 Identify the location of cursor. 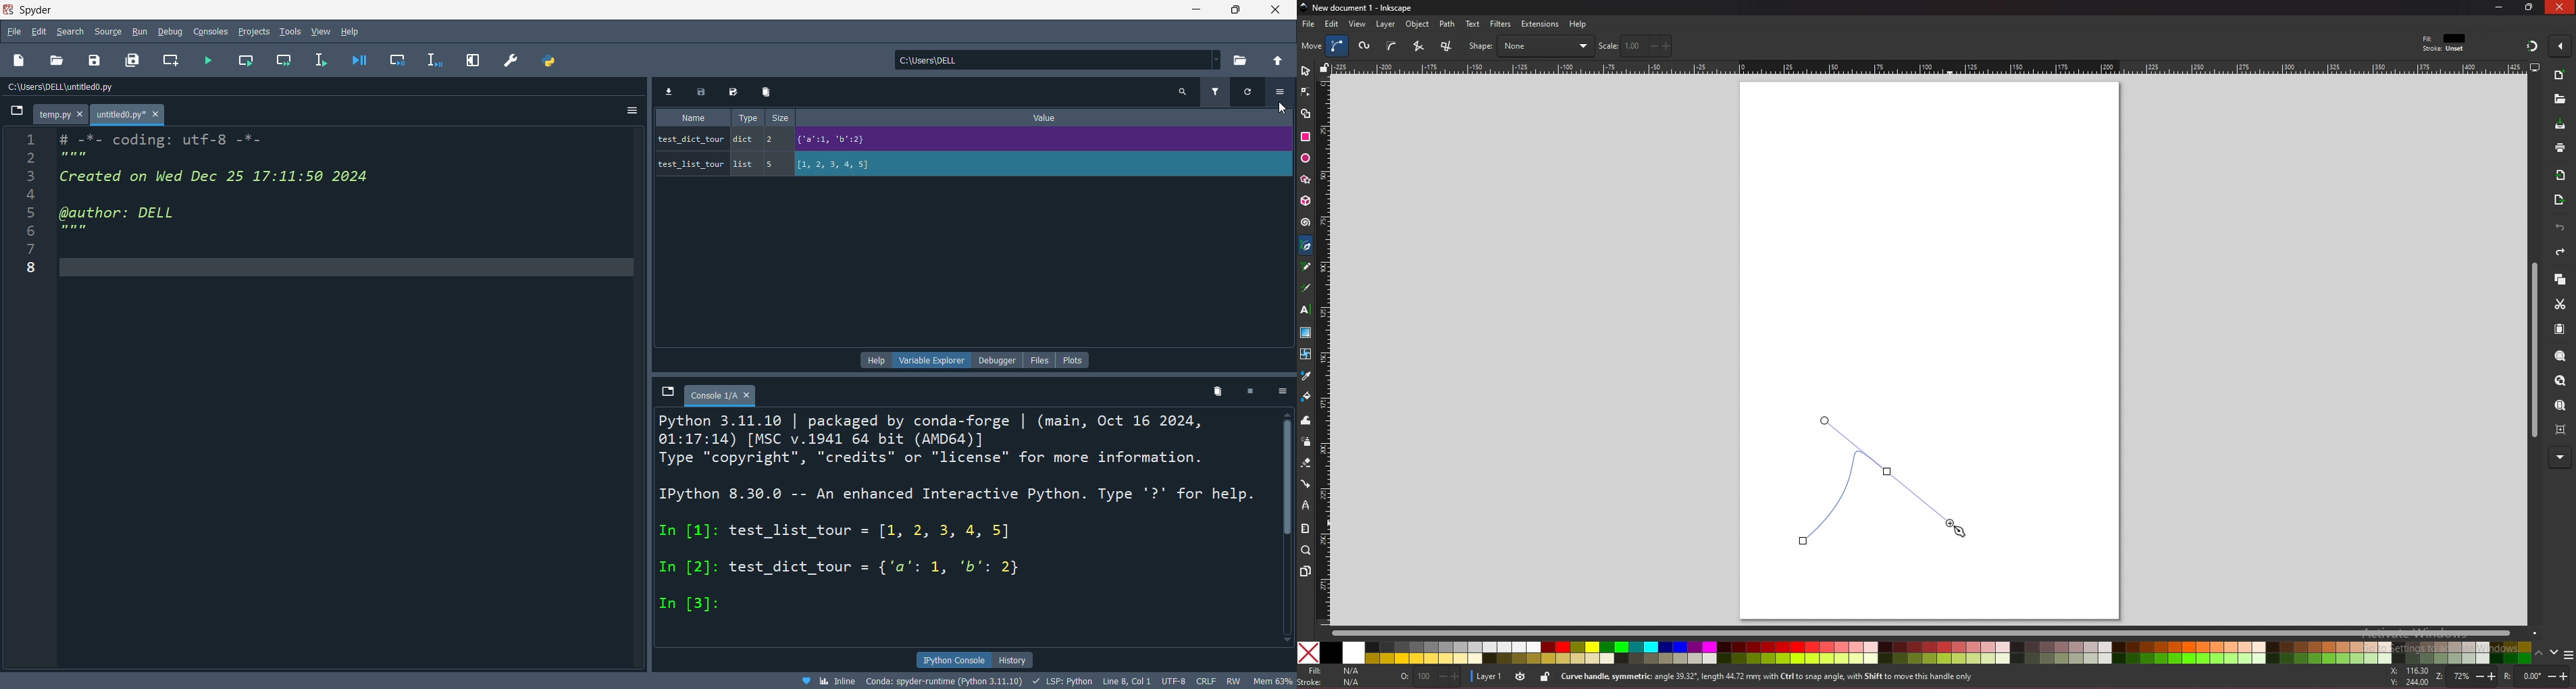
(1960, 532).